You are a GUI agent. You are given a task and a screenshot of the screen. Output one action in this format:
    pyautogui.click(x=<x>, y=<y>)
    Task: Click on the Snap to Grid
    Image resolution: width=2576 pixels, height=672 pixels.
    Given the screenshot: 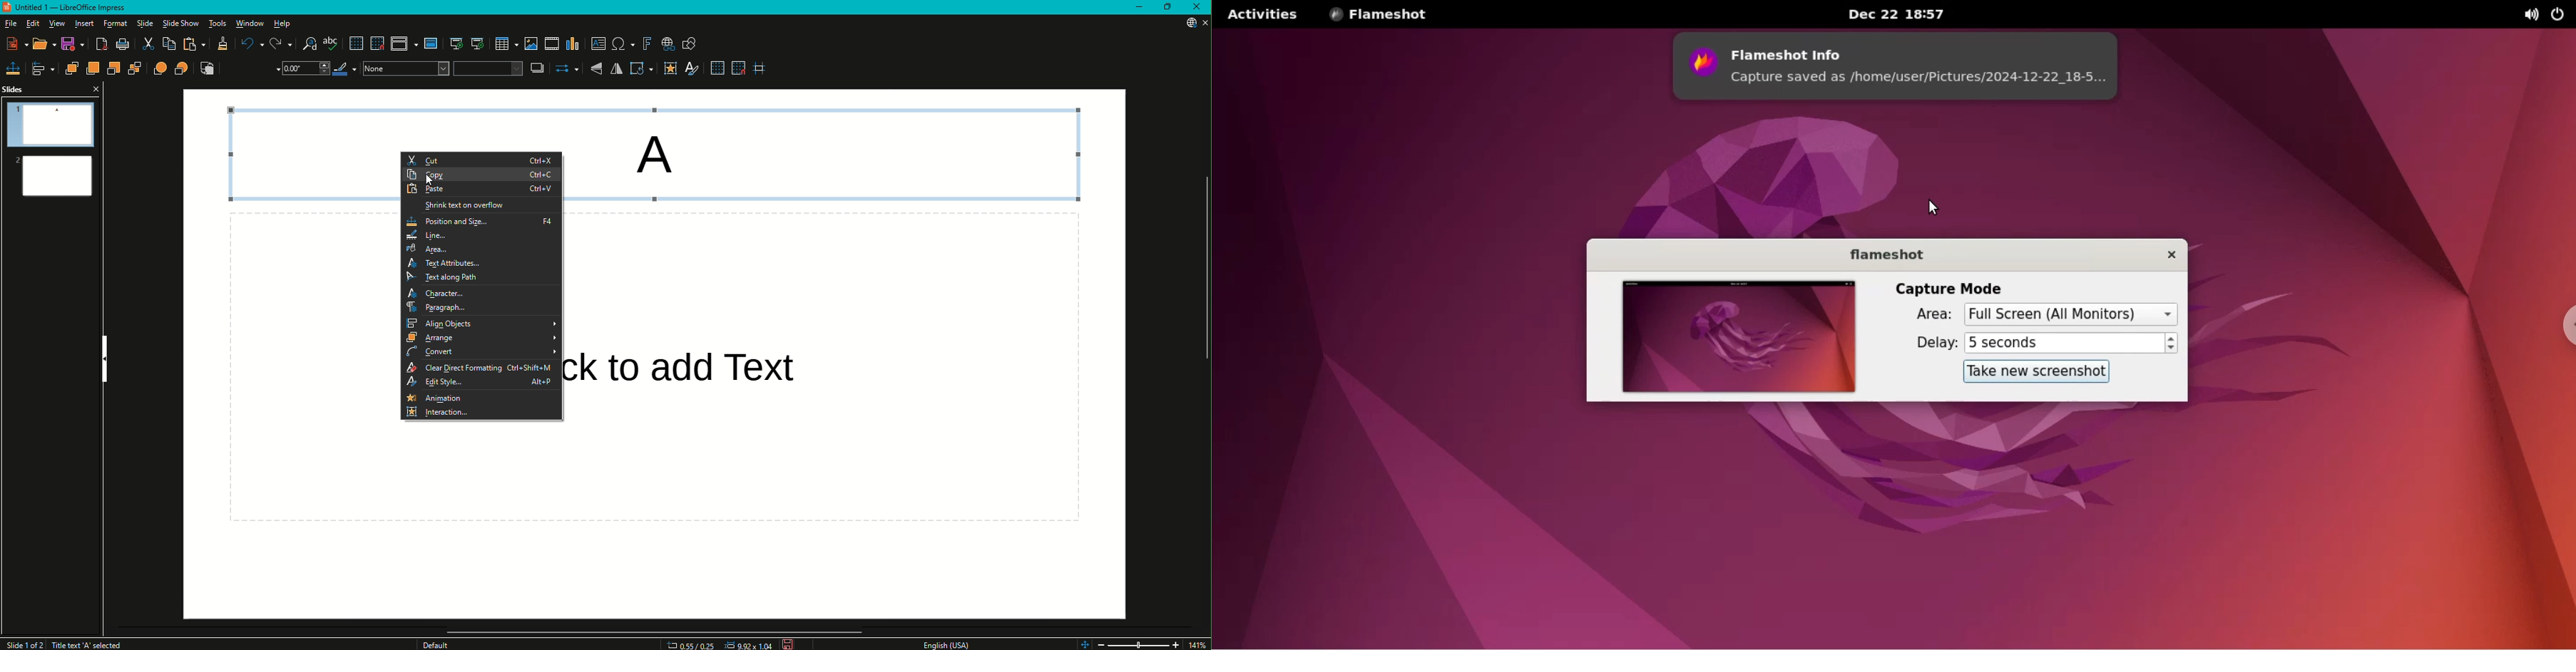 What is the action you would take?
    pyautogui.click(x=375, y=42)
    